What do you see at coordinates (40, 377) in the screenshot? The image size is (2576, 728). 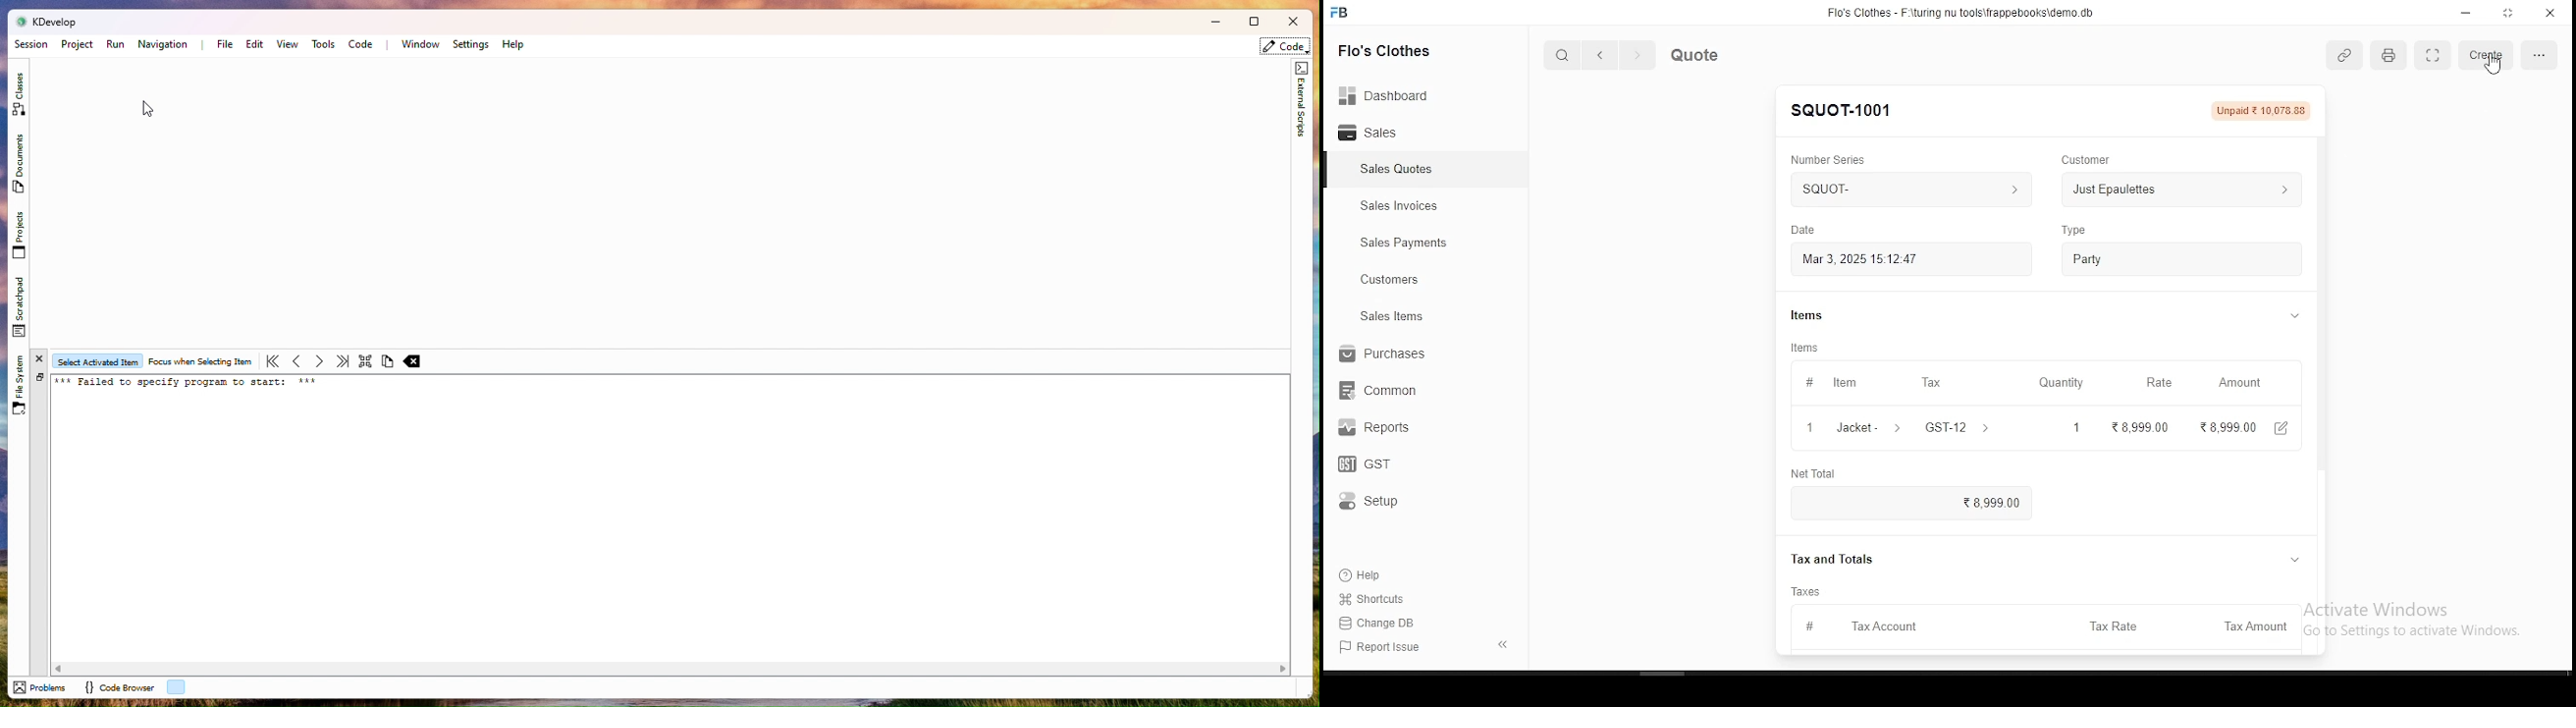 I see `Duplicate` at bounding box center [40, 377].